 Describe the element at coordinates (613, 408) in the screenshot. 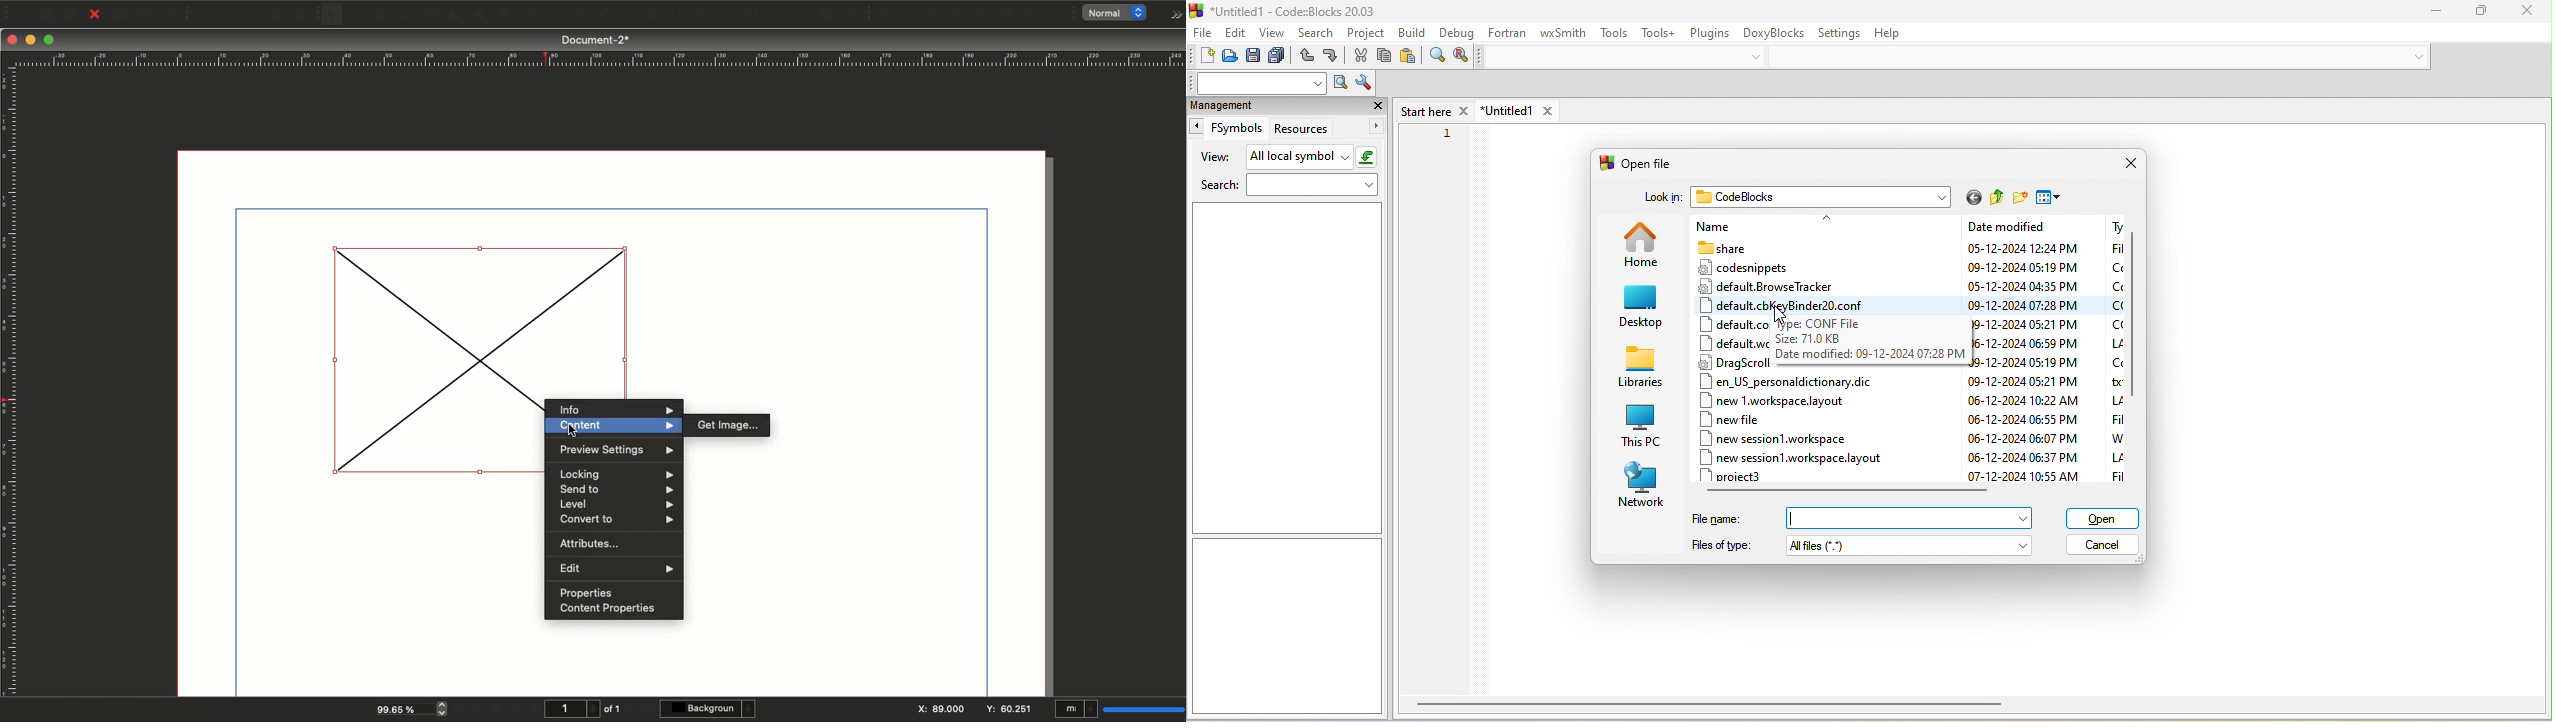

I see `Info` at that location.